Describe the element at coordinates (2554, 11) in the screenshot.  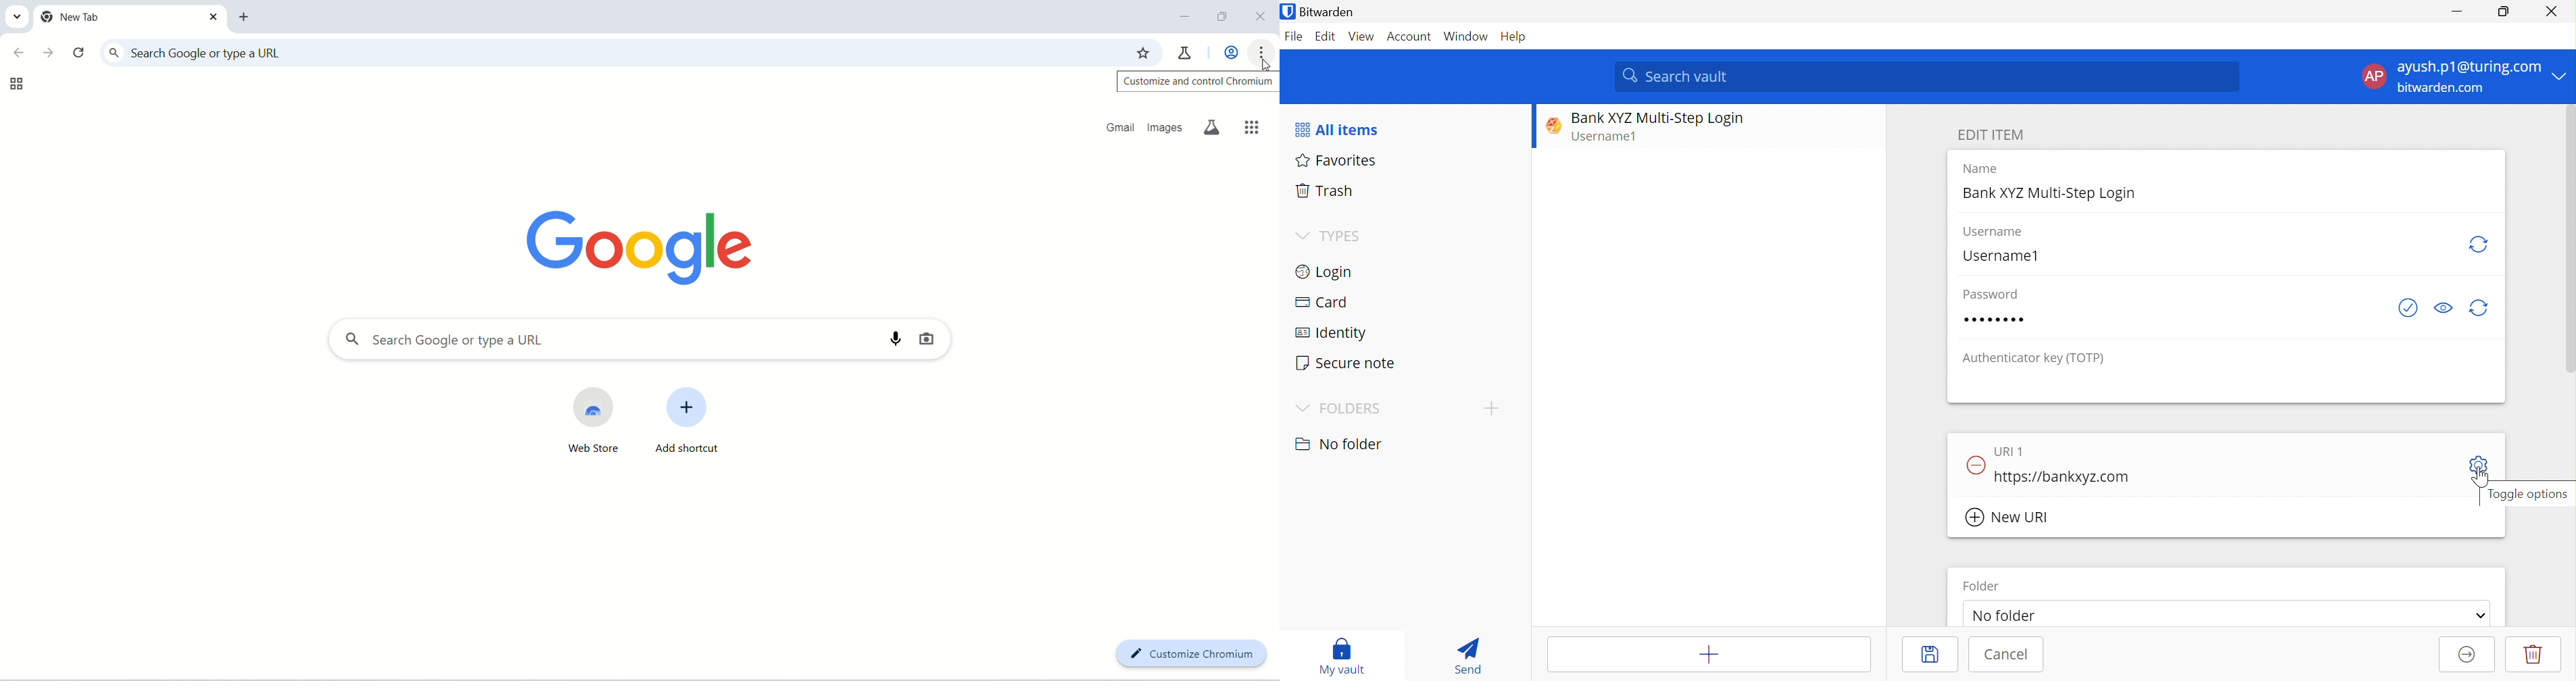
I see `Close` at that location.